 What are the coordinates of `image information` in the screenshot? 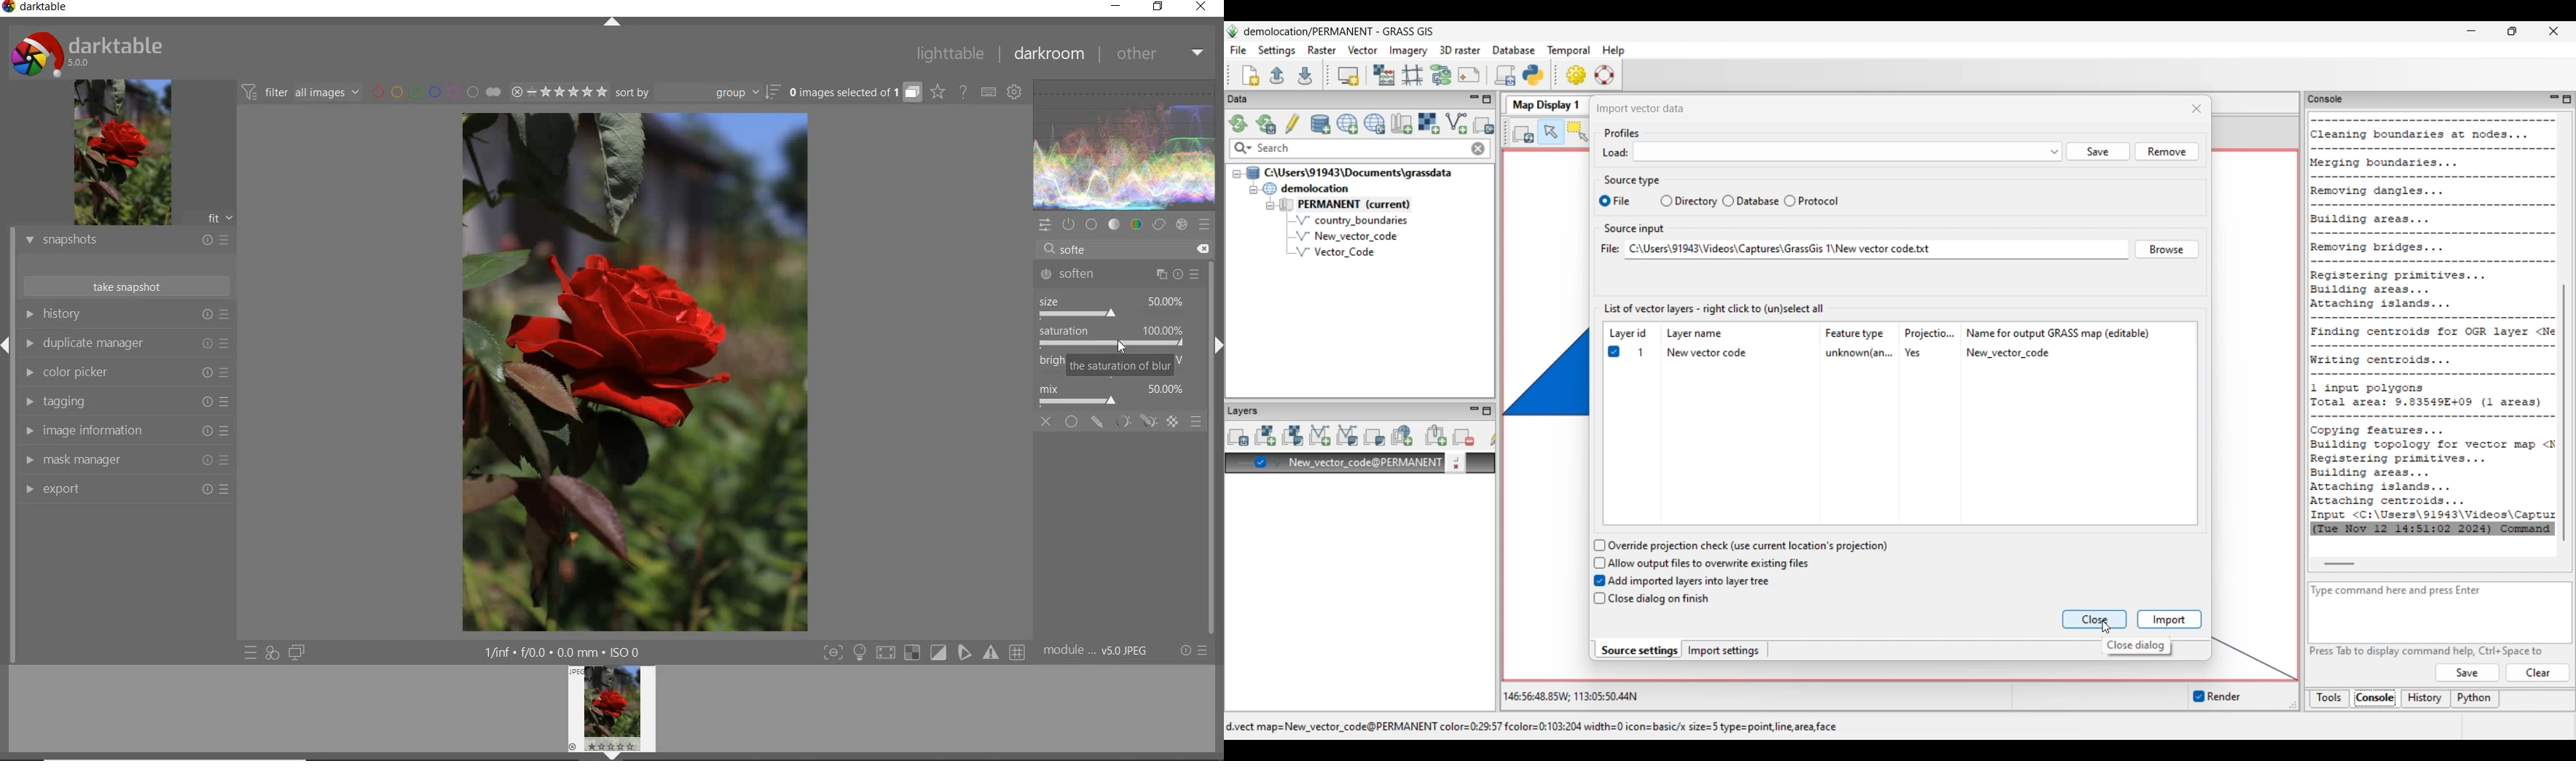 It's located at (125, 431).